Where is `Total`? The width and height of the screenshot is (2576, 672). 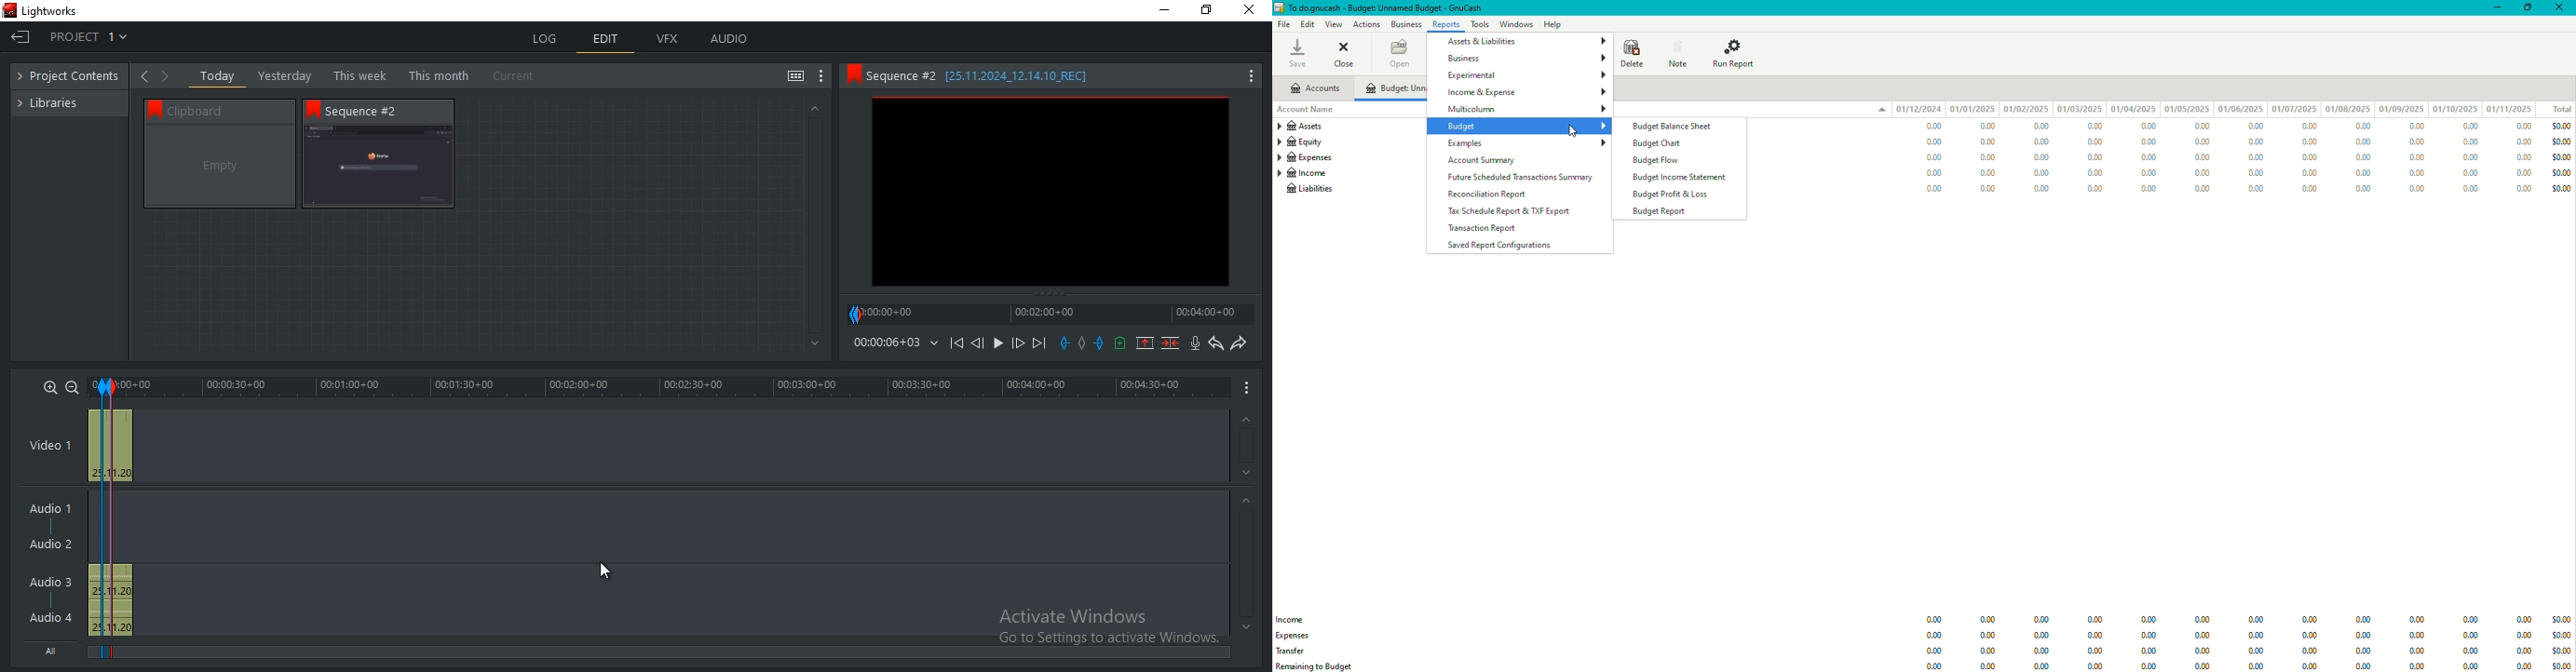 Total is located at coordinates (2556, 109).